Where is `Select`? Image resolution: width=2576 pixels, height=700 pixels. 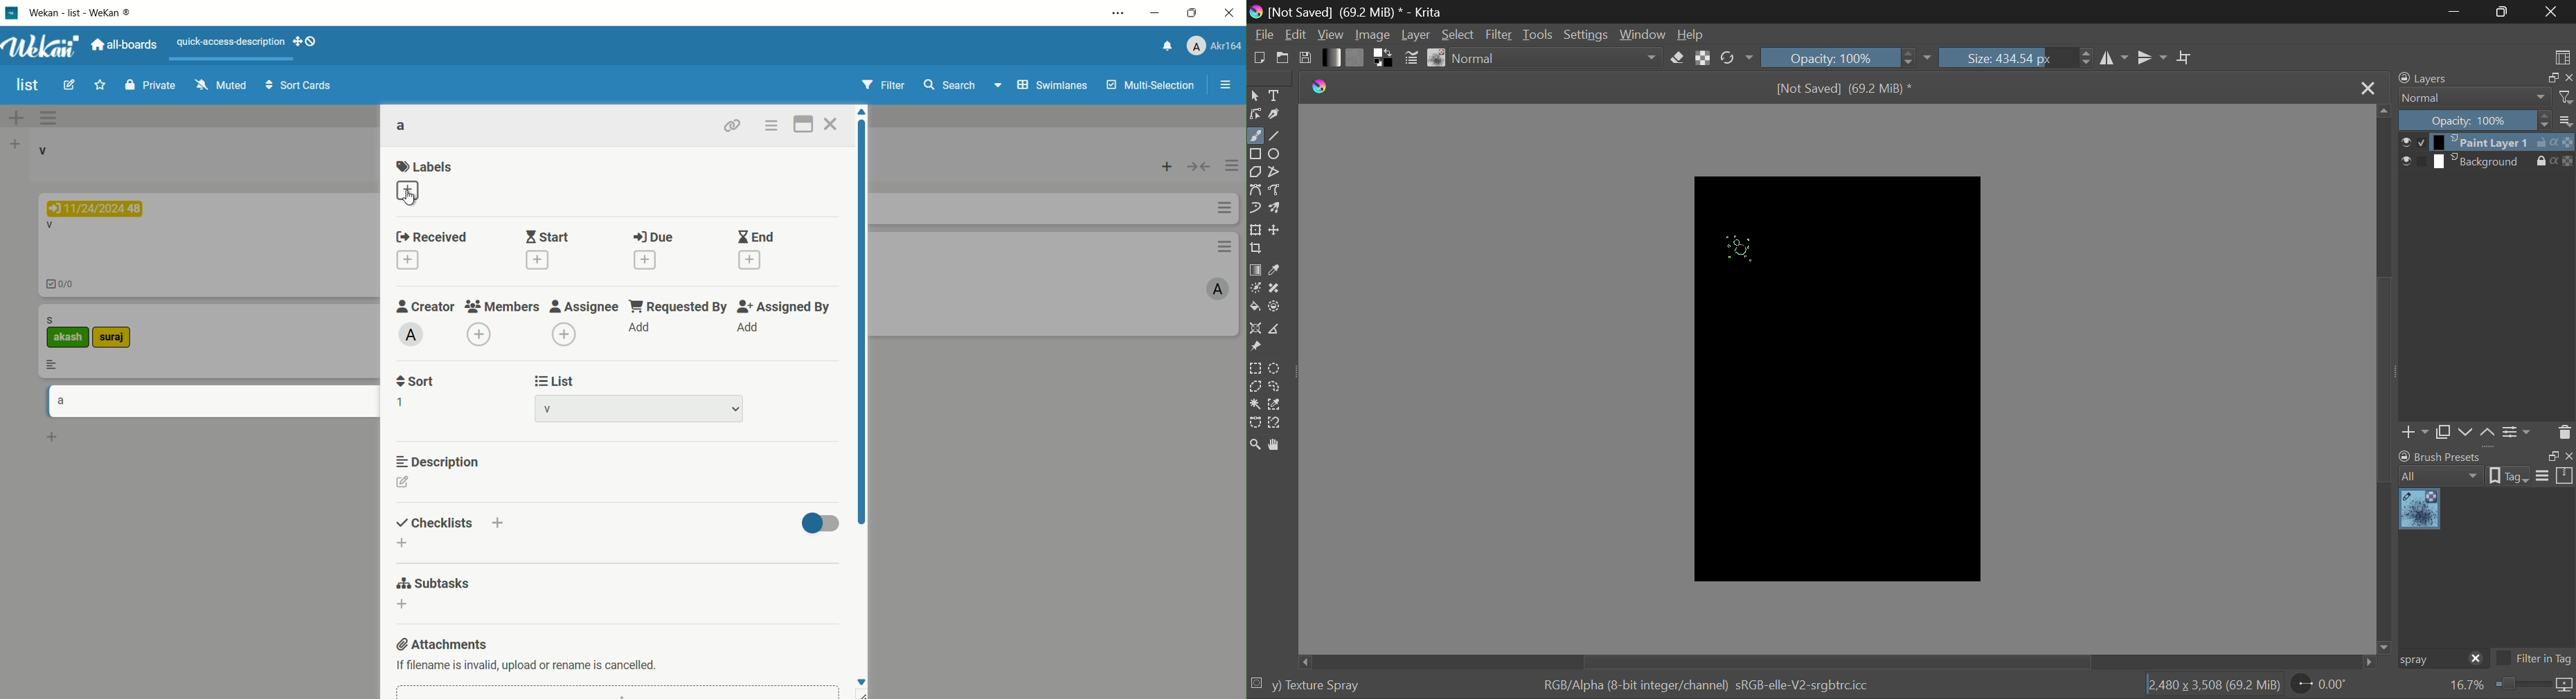 Select is located at coordinates (1255, 96).